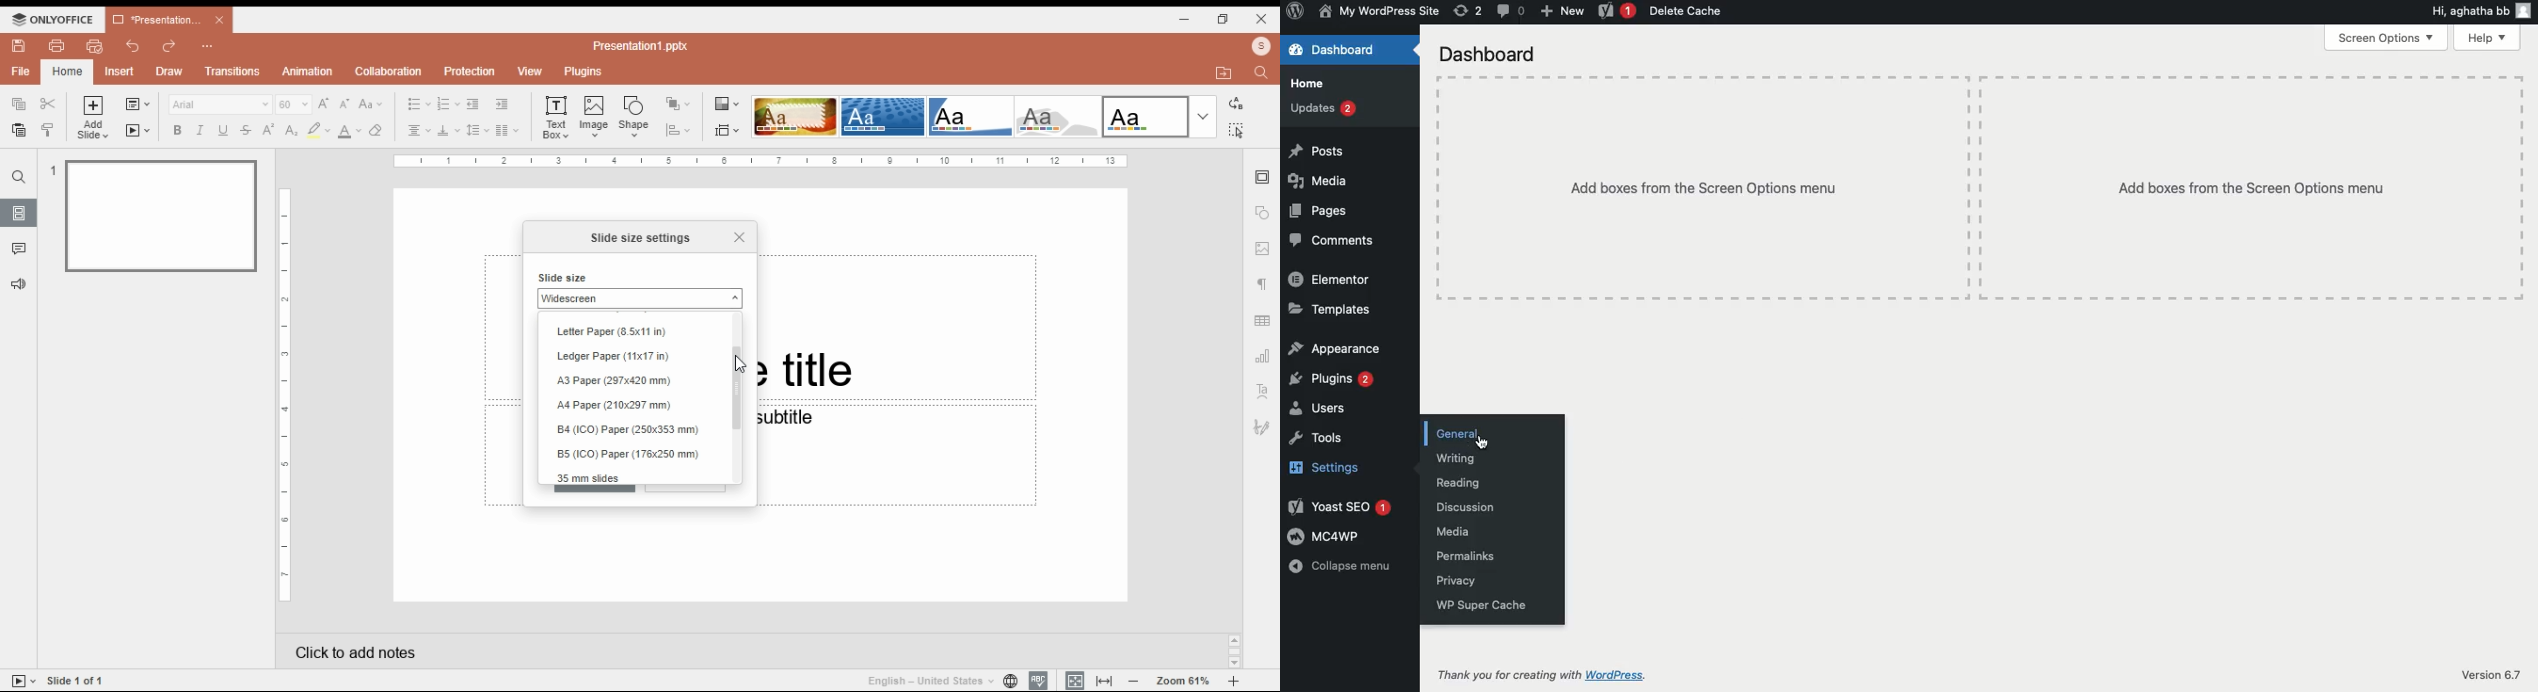  What do you see at coordinates (352, 648) in the screenshot?
I see `click add notes` at bounding box center [352, 648].